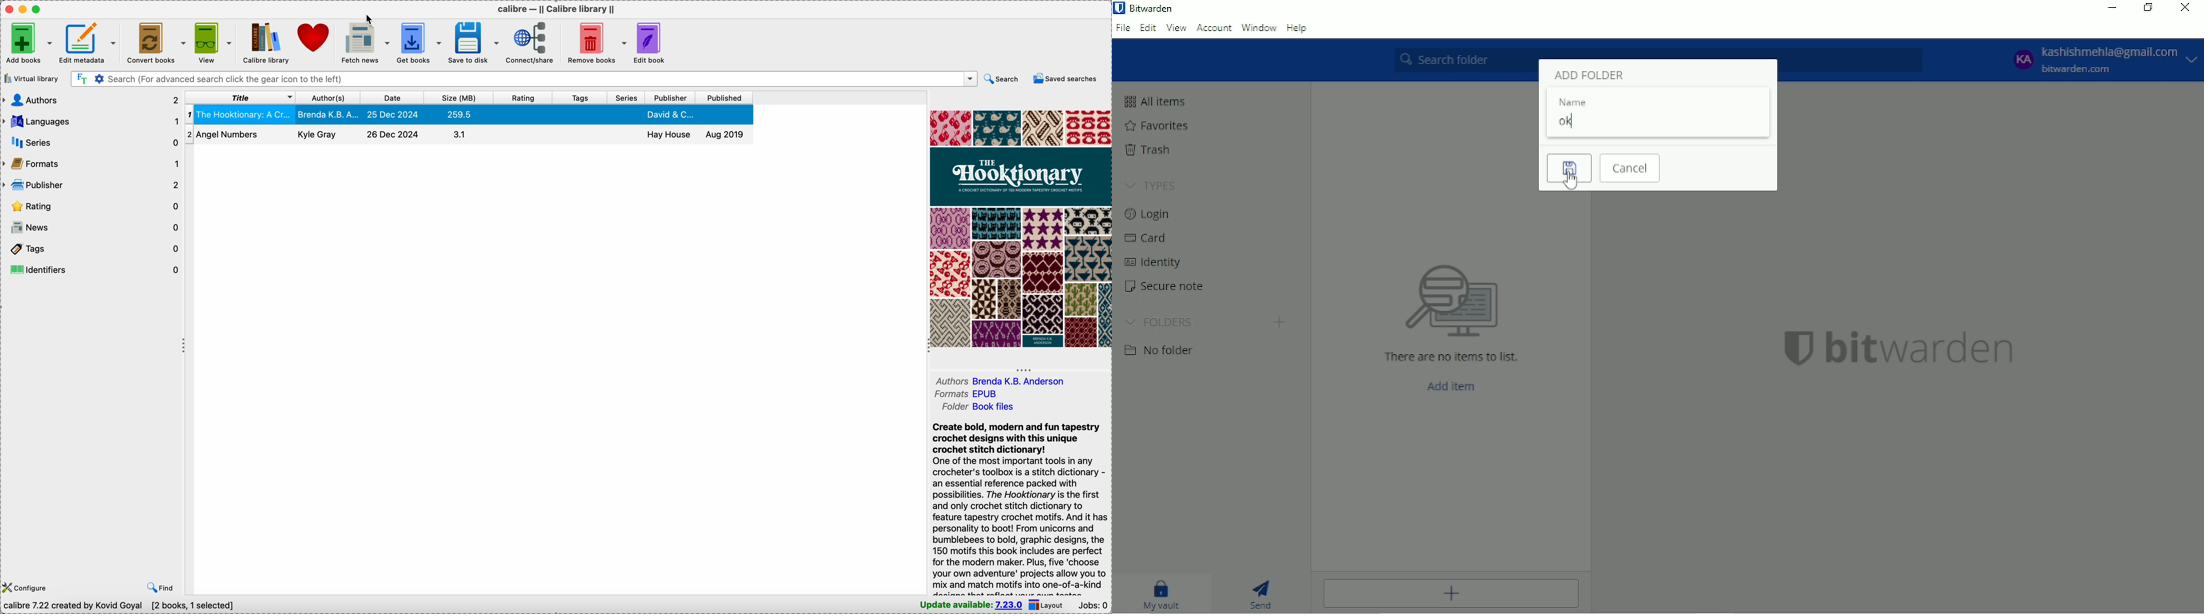 The height and width of the screenshot is (616, 2212). Describe the element at coordinates (458, 98) in the screenshot. I see `size` at that location.